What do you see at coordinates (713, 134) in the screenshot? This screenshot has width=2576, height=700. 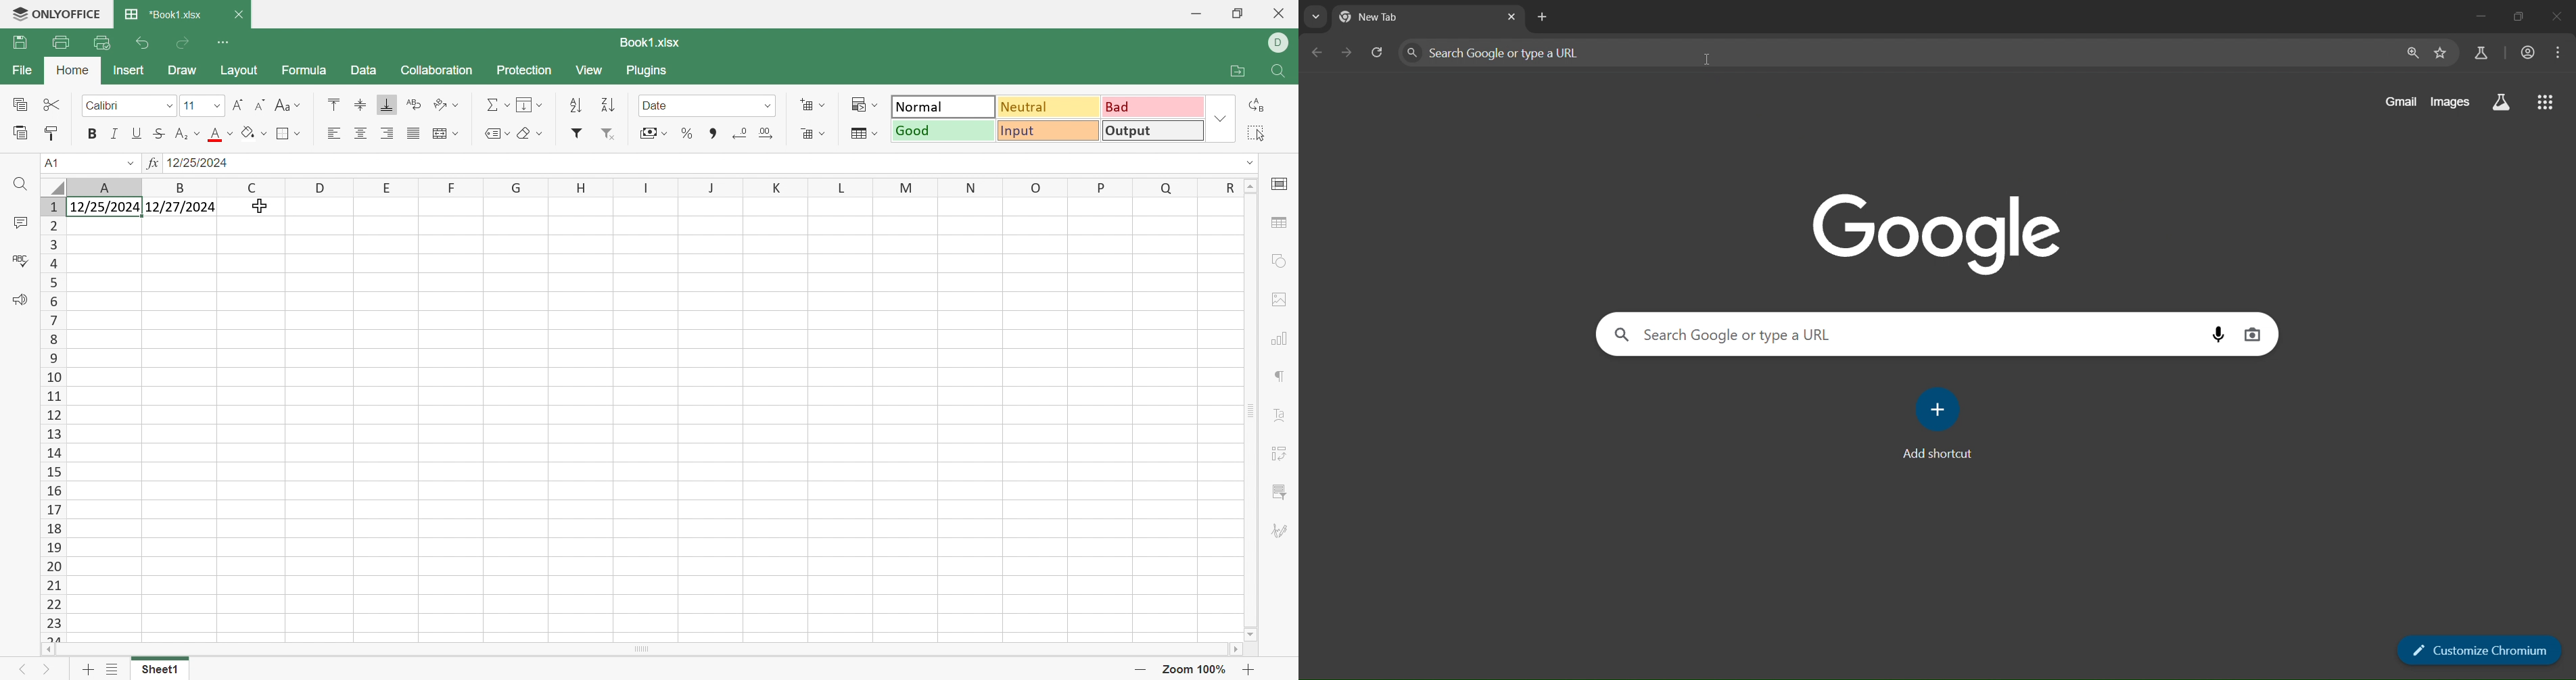 I see `Comma style` at bounding box center [713, 134].